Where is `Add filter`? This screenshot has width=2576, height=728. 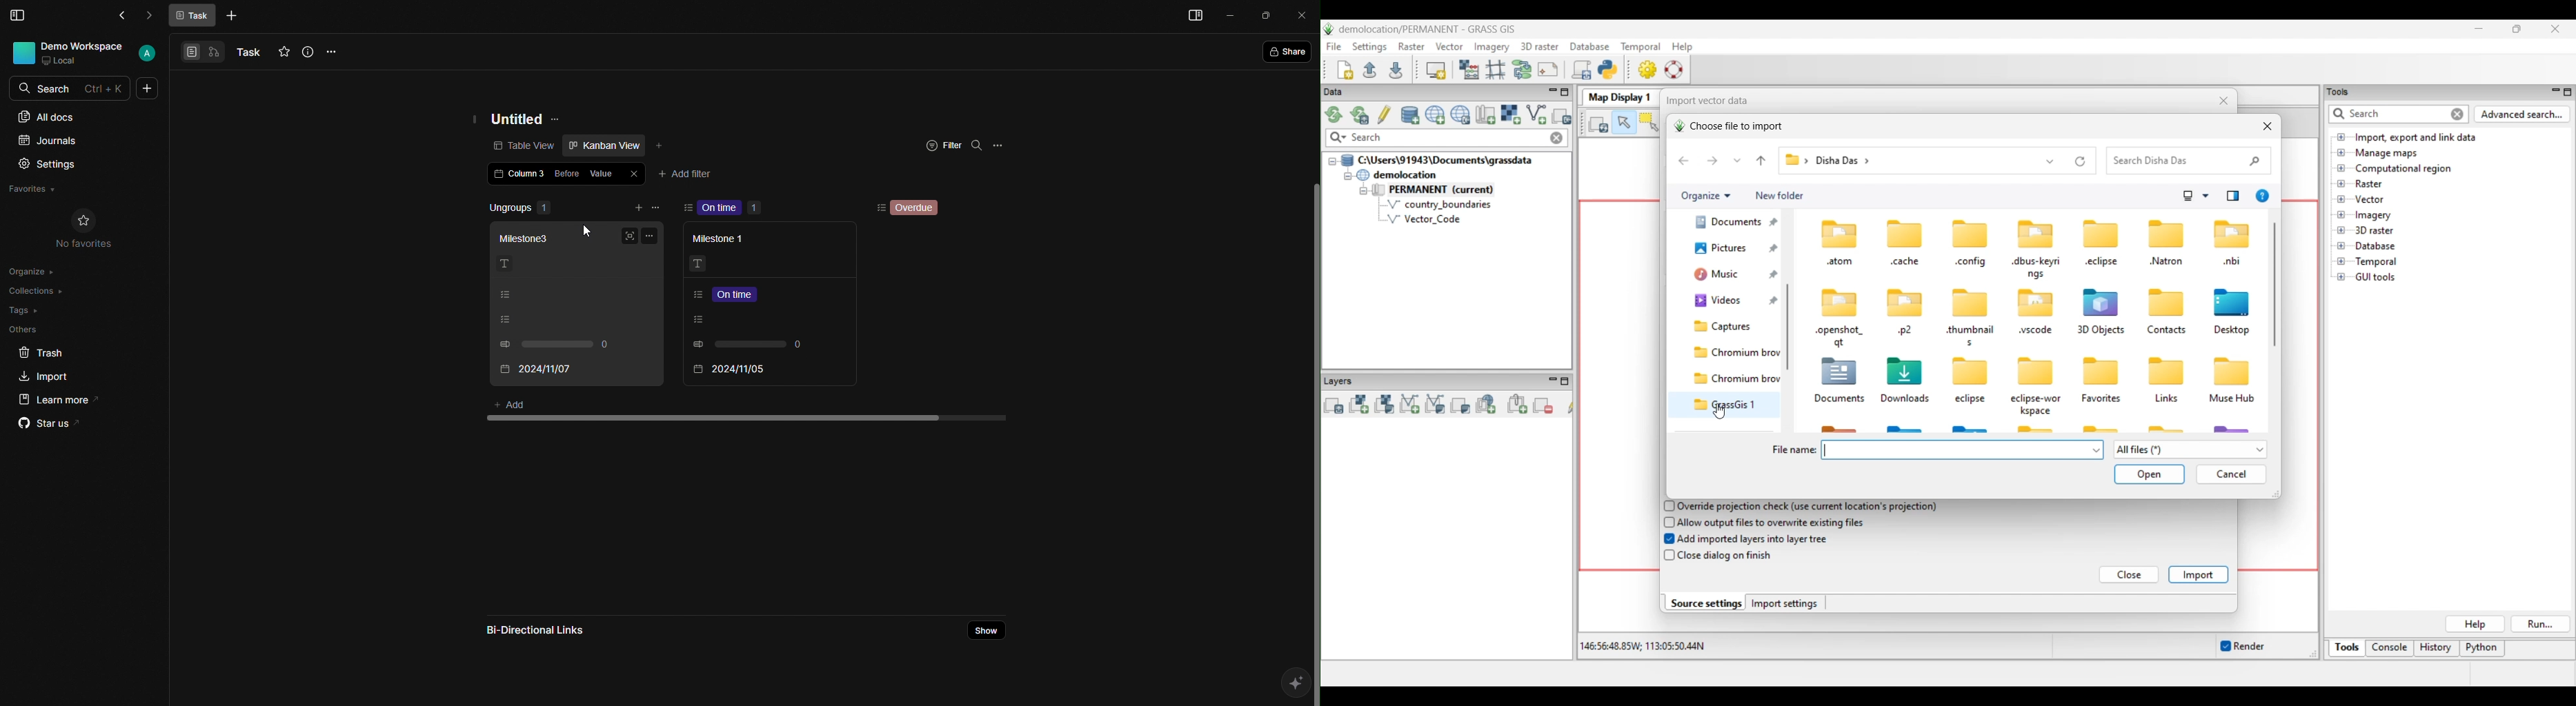 Add filter is located at coordinates (685, 172).